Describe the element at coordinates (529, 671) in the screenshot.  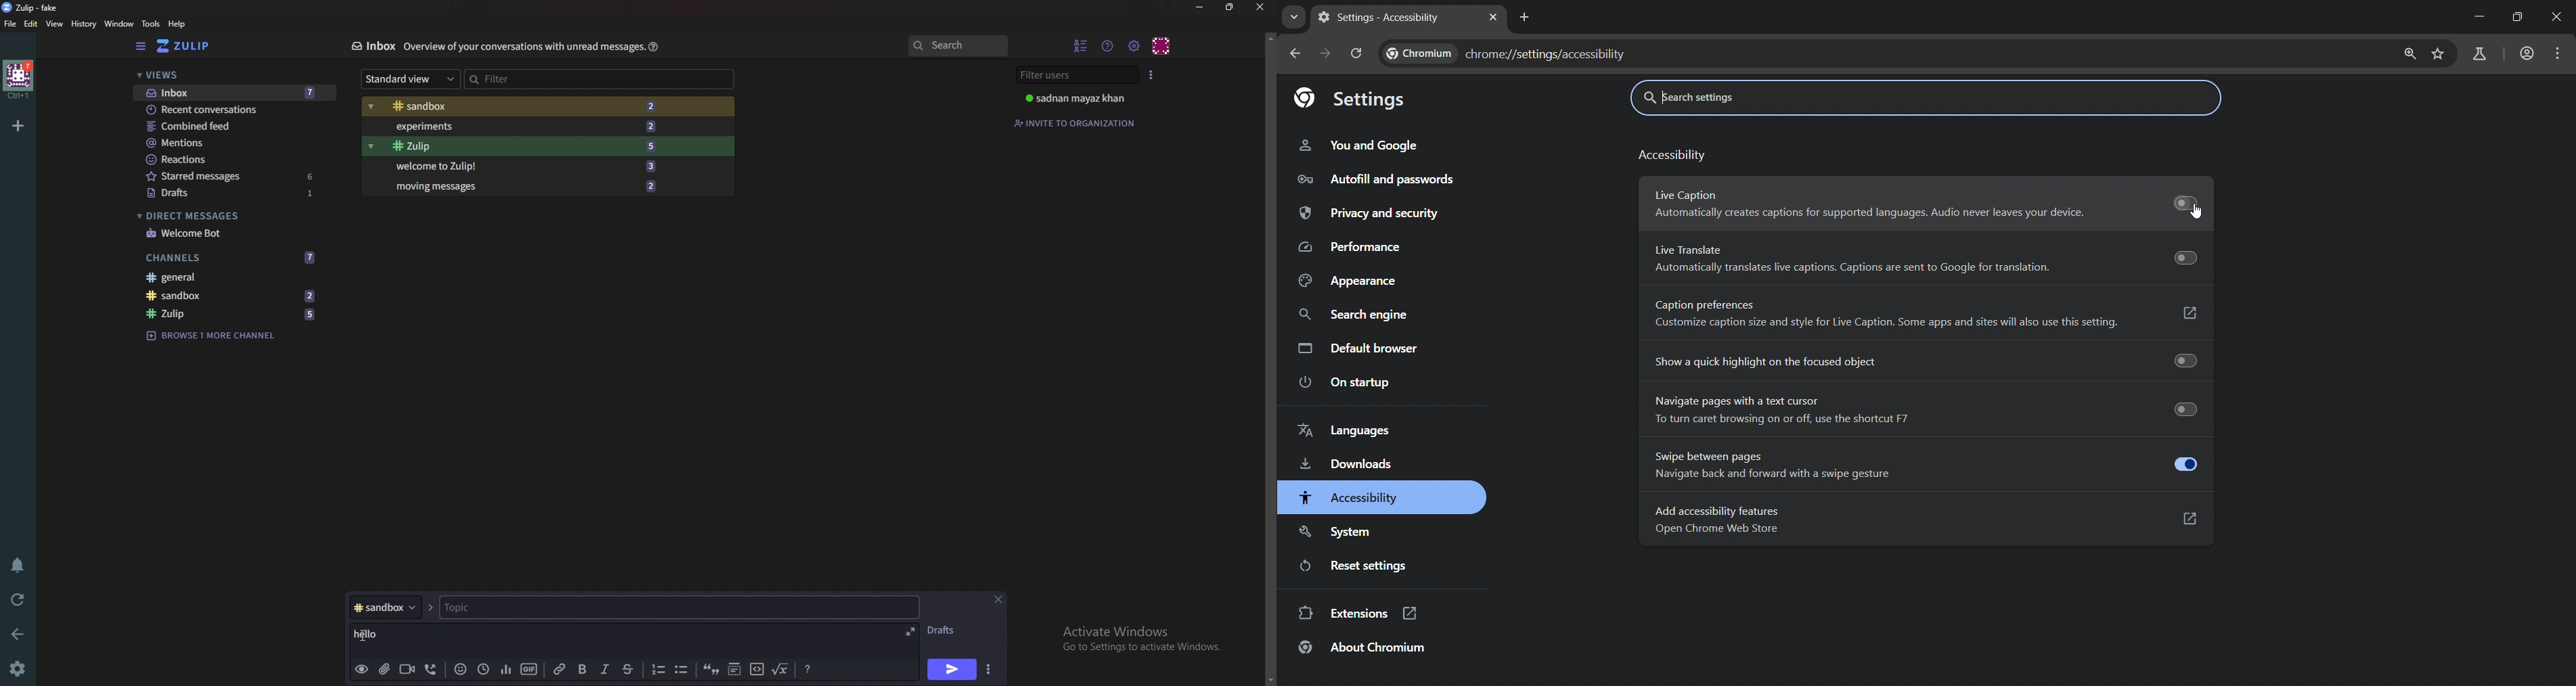
I see `gif` at that location.